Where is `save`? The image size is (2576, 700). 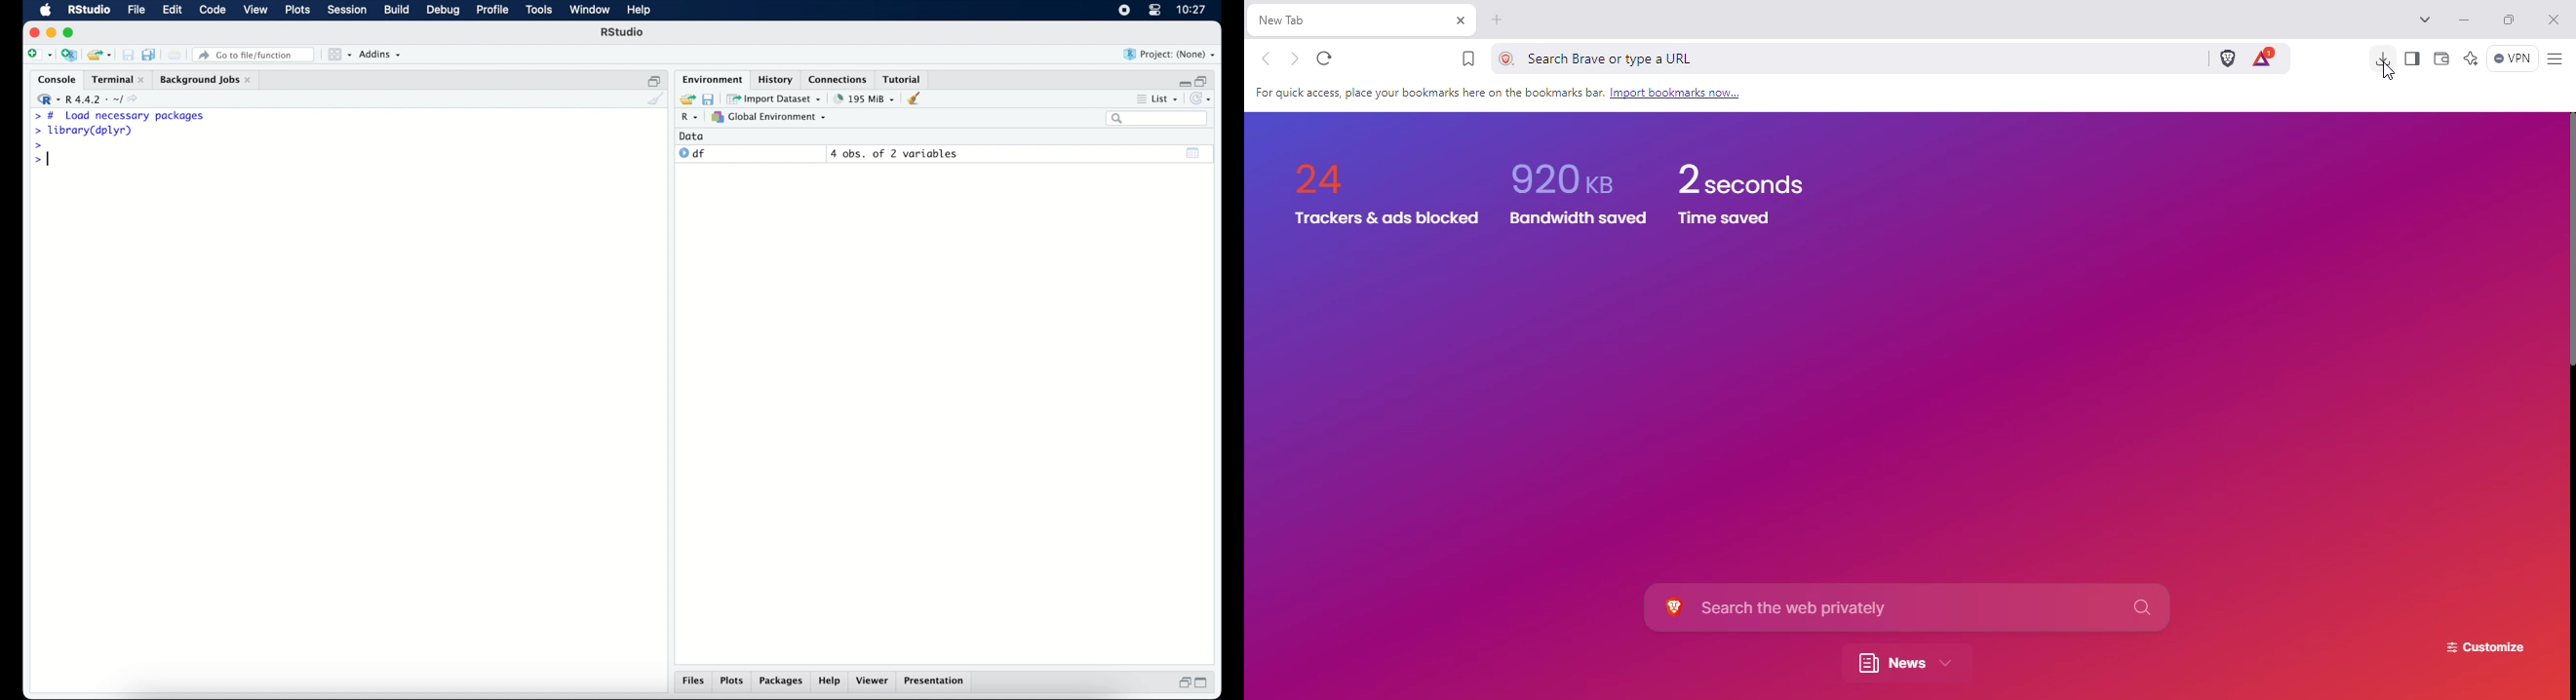
save is located at coordinates (708, 98).